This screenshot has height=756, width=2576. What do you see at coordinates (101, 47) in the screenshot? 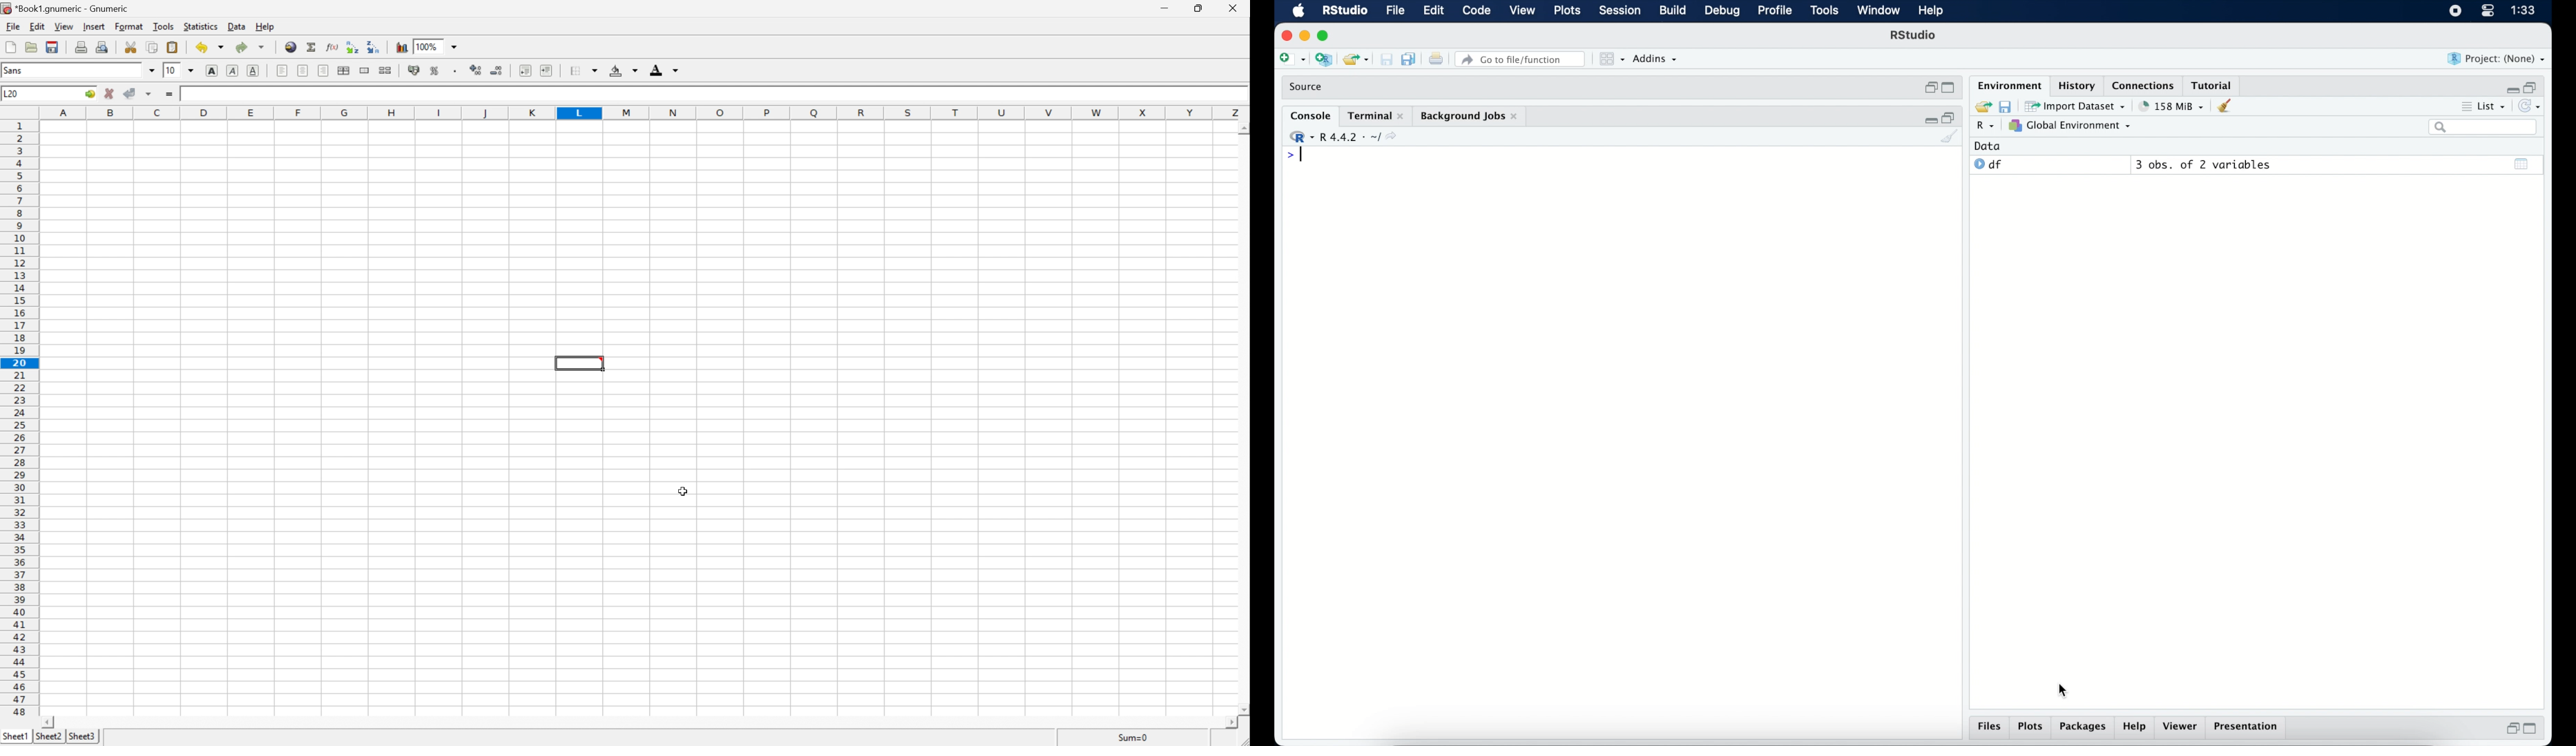
I see `Print preview` at bounding box center [101, 47].